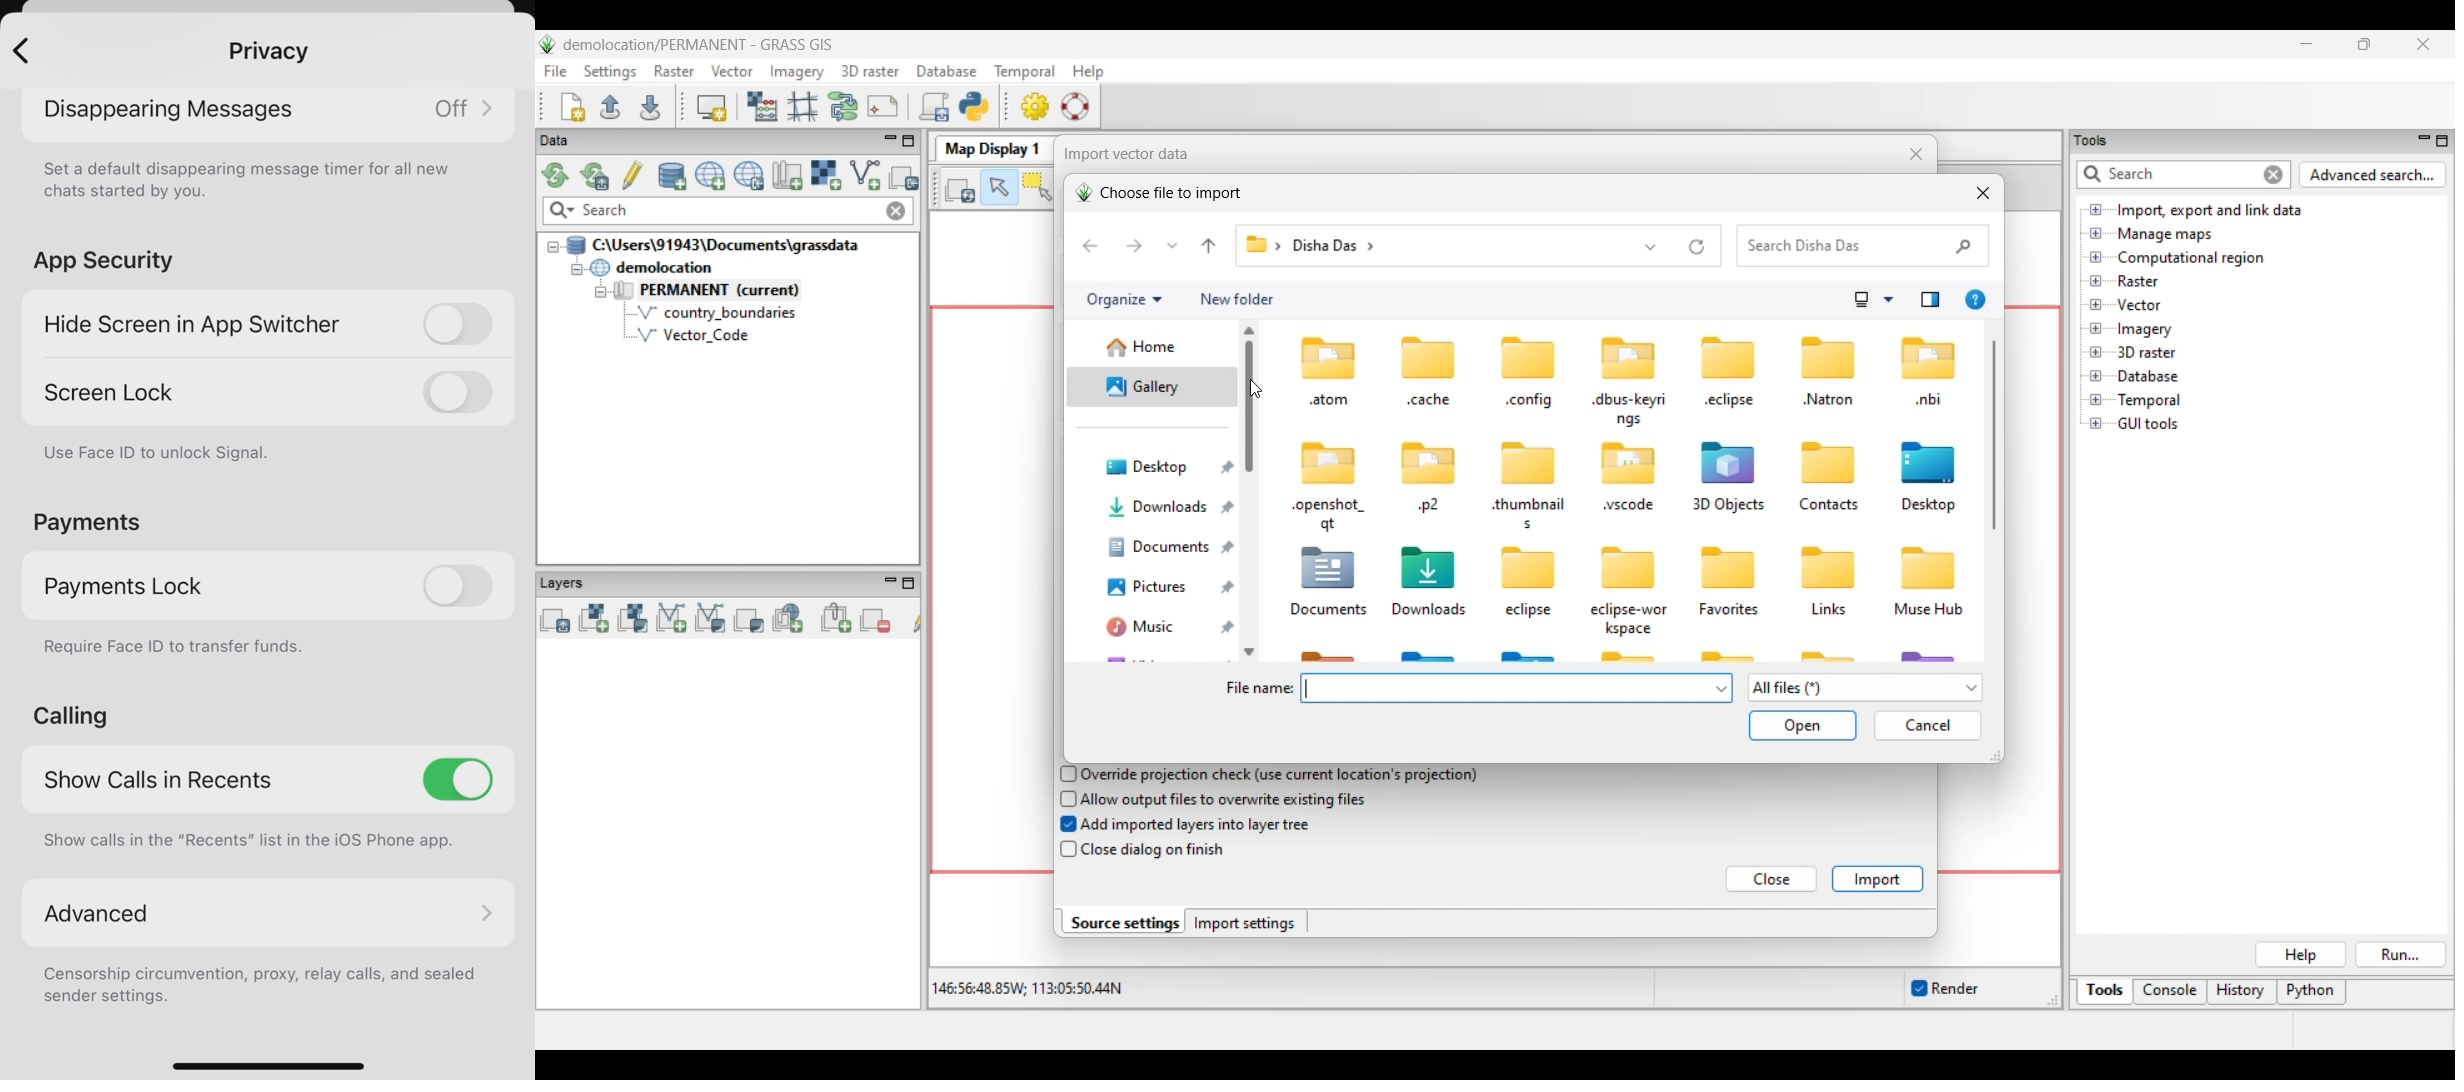  What do you see at coordinates (273, 324) in the screenshot?
I see `Hide Screen in App Switcher` at bounding box center [273, 324].